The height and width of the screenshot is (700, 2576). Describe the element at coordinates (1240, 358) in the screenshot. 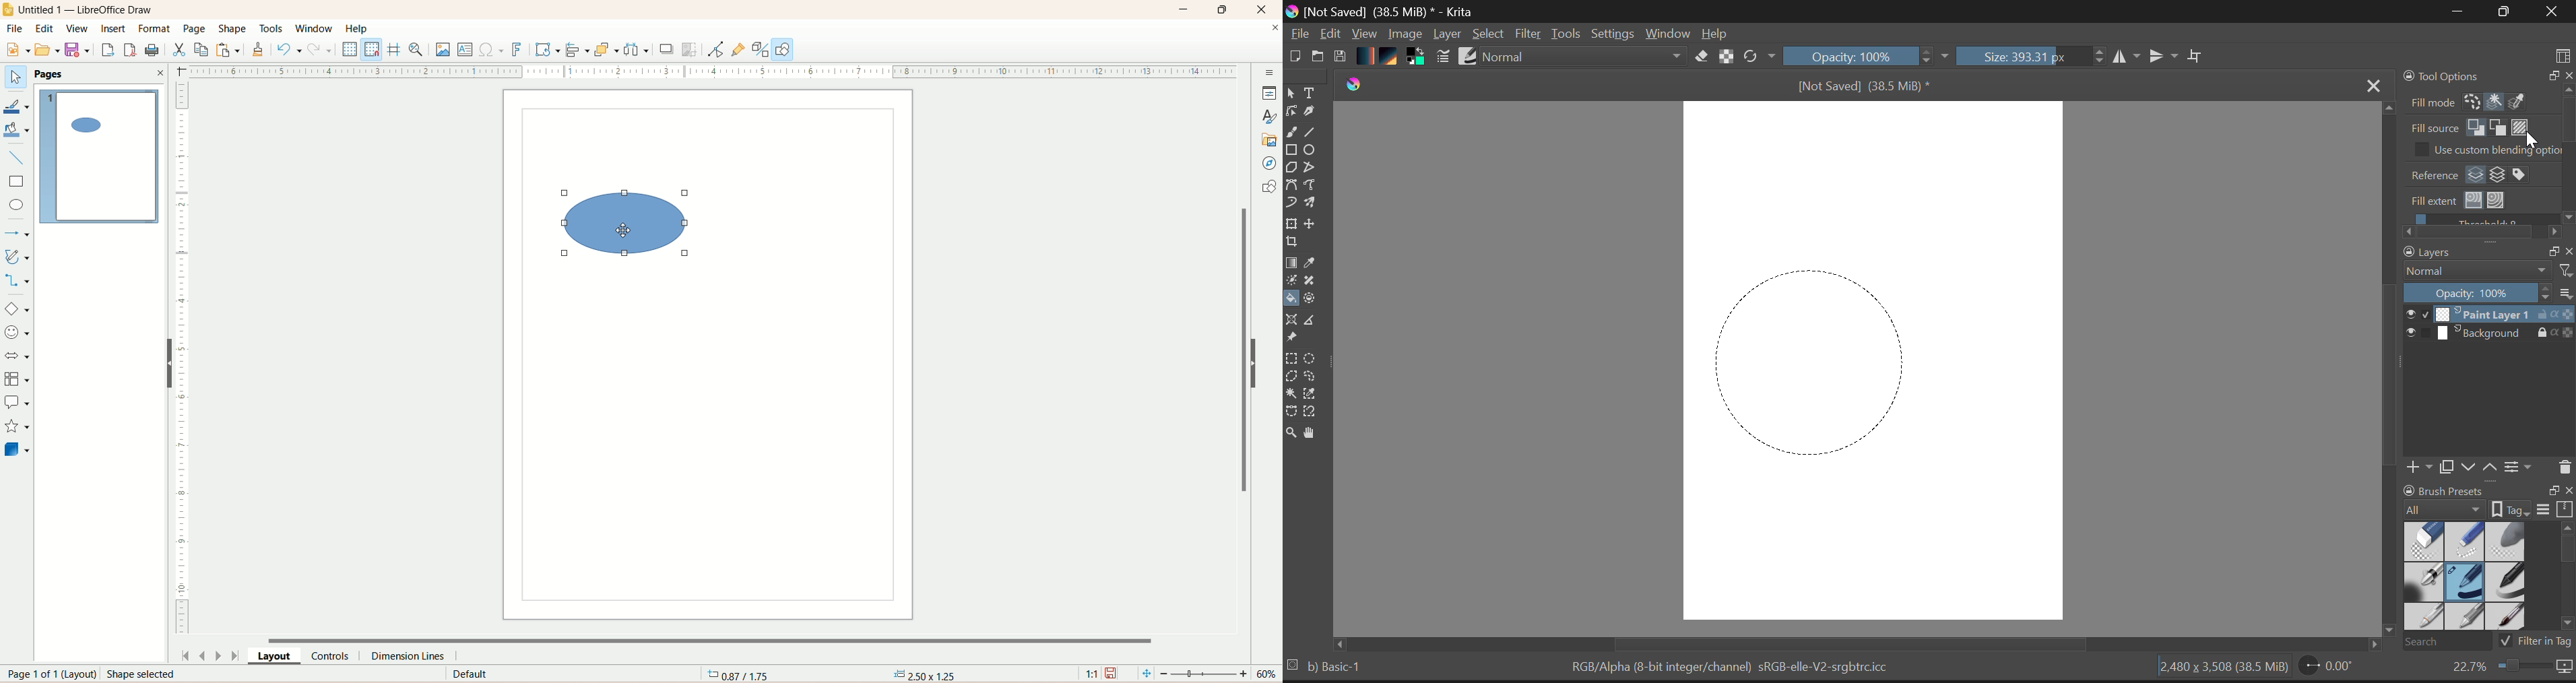

I see `vertical scroll bar` at that location.